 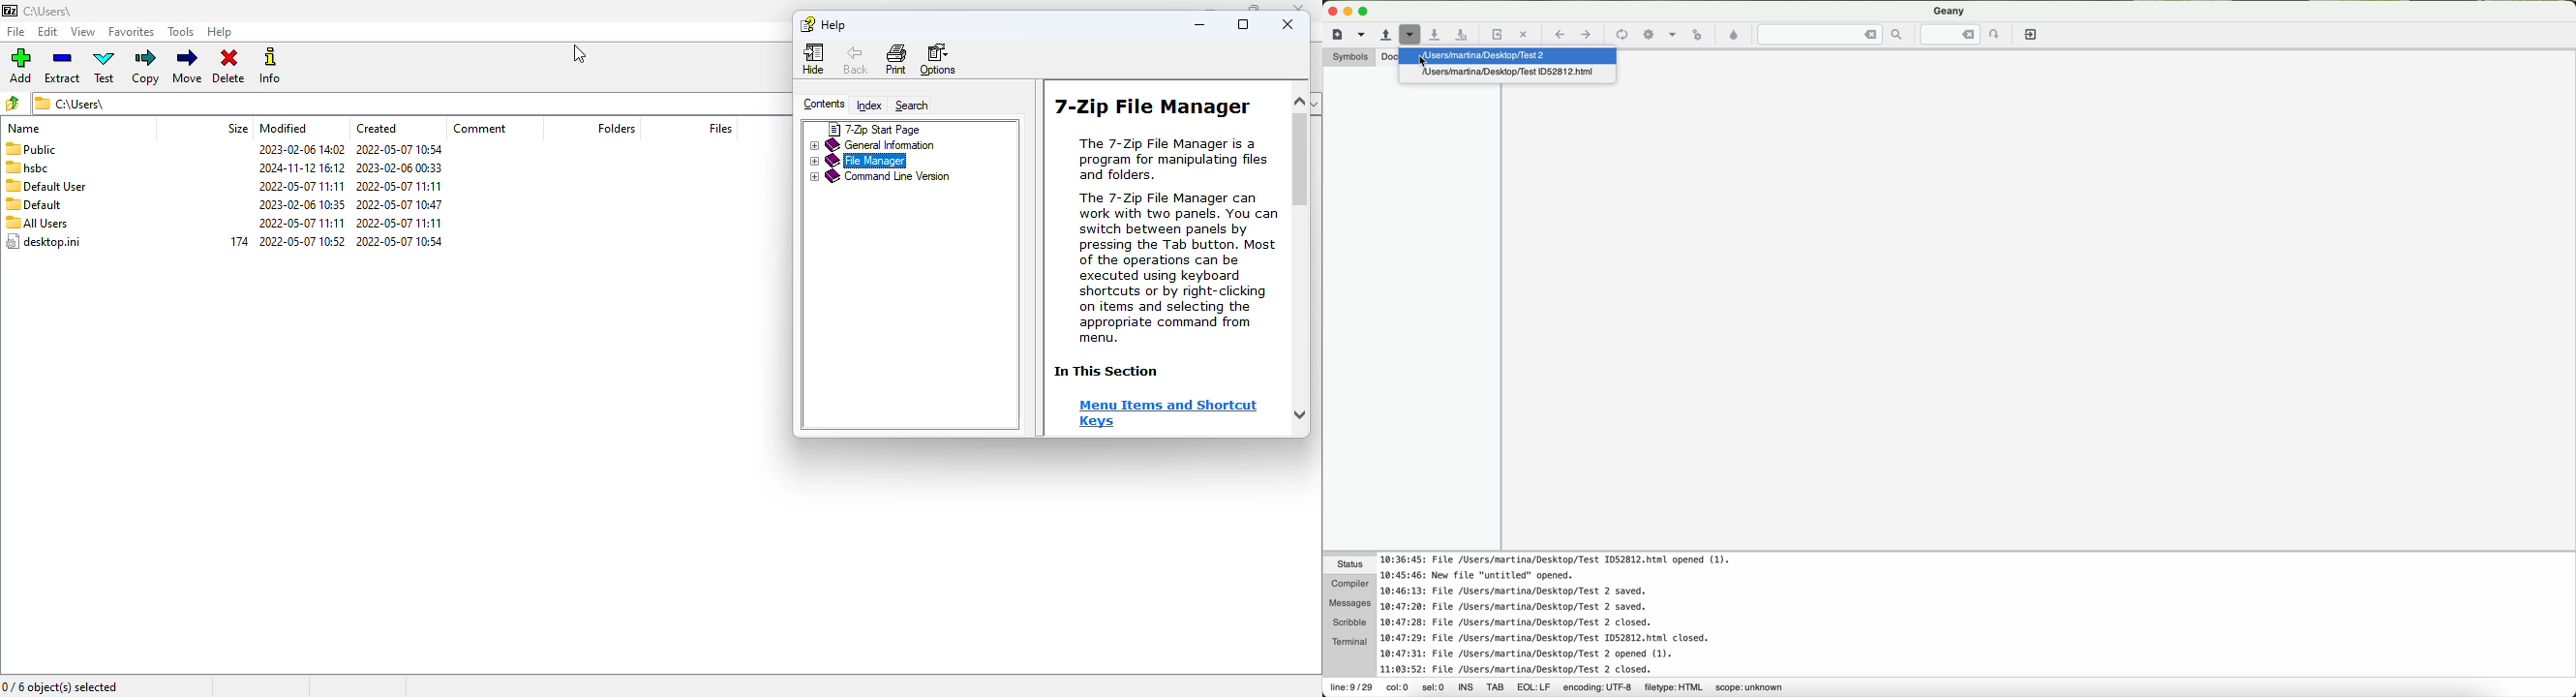 I want to click on size, so click(x=239, y=127).